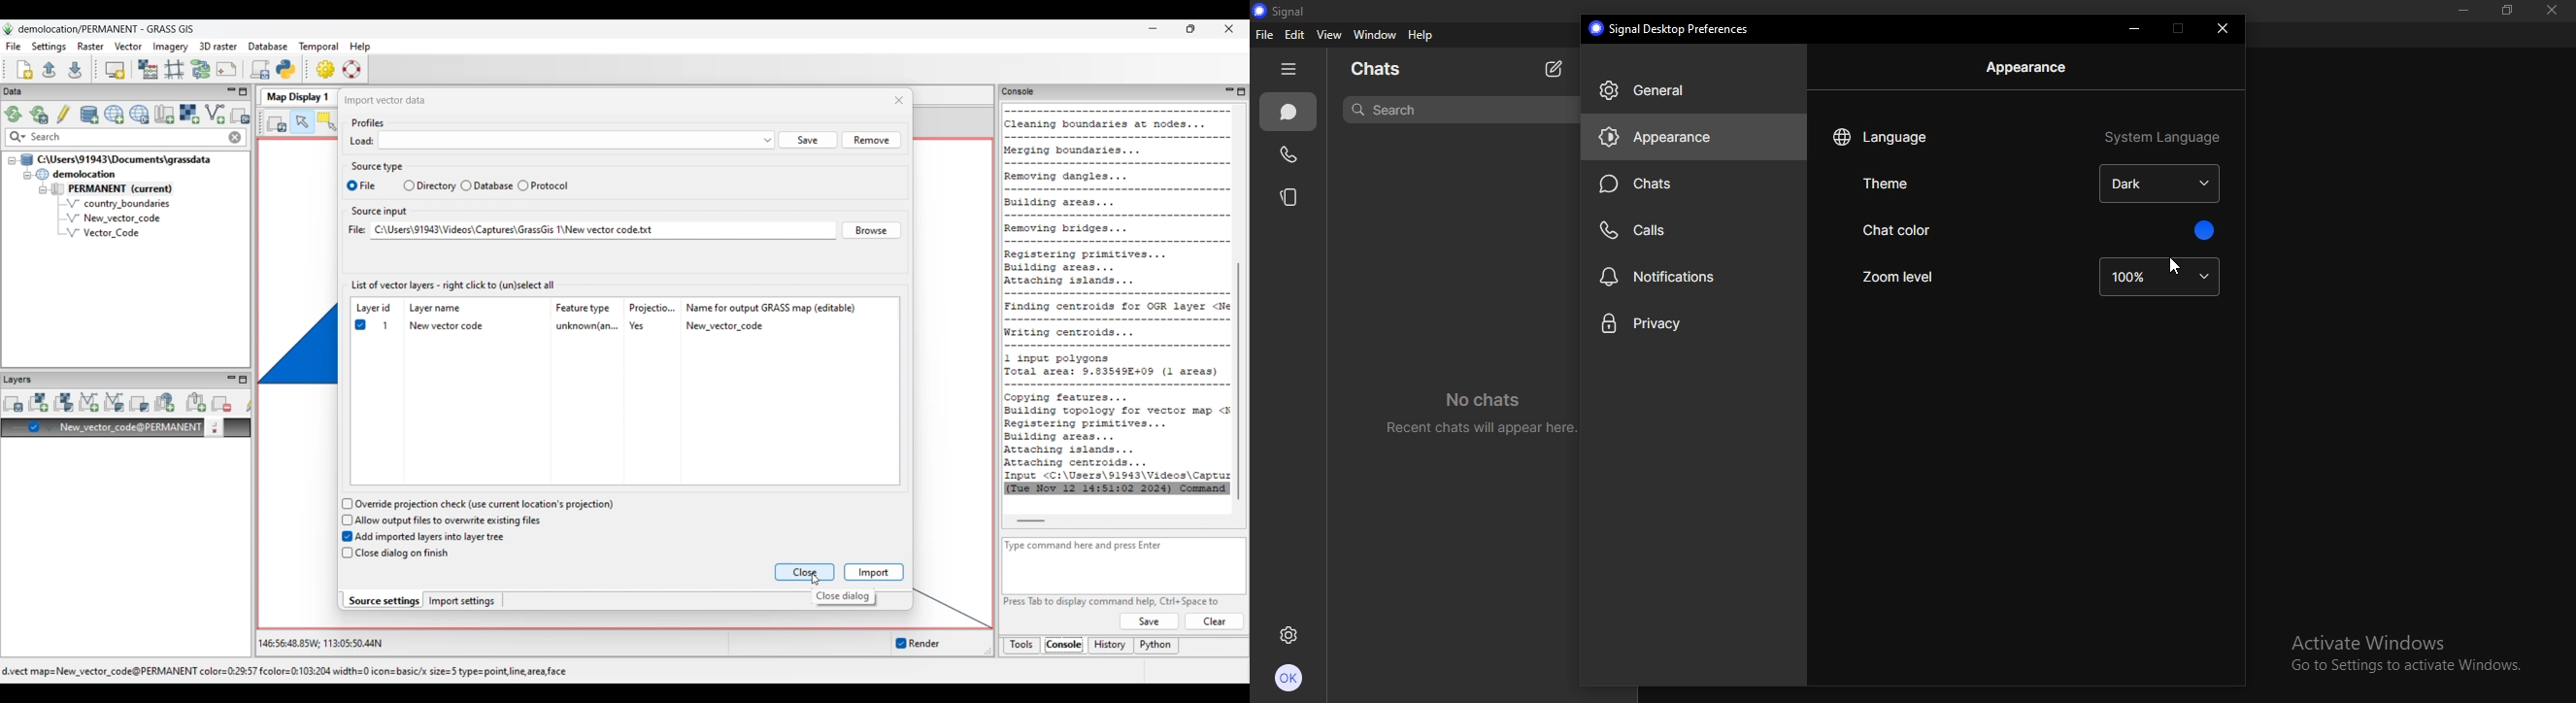 This screenshot has height=728, width=2576. Describe the element at coordinates (1191, 29) in the screenshot. I see `Show interface in a smaller tab` at that location.